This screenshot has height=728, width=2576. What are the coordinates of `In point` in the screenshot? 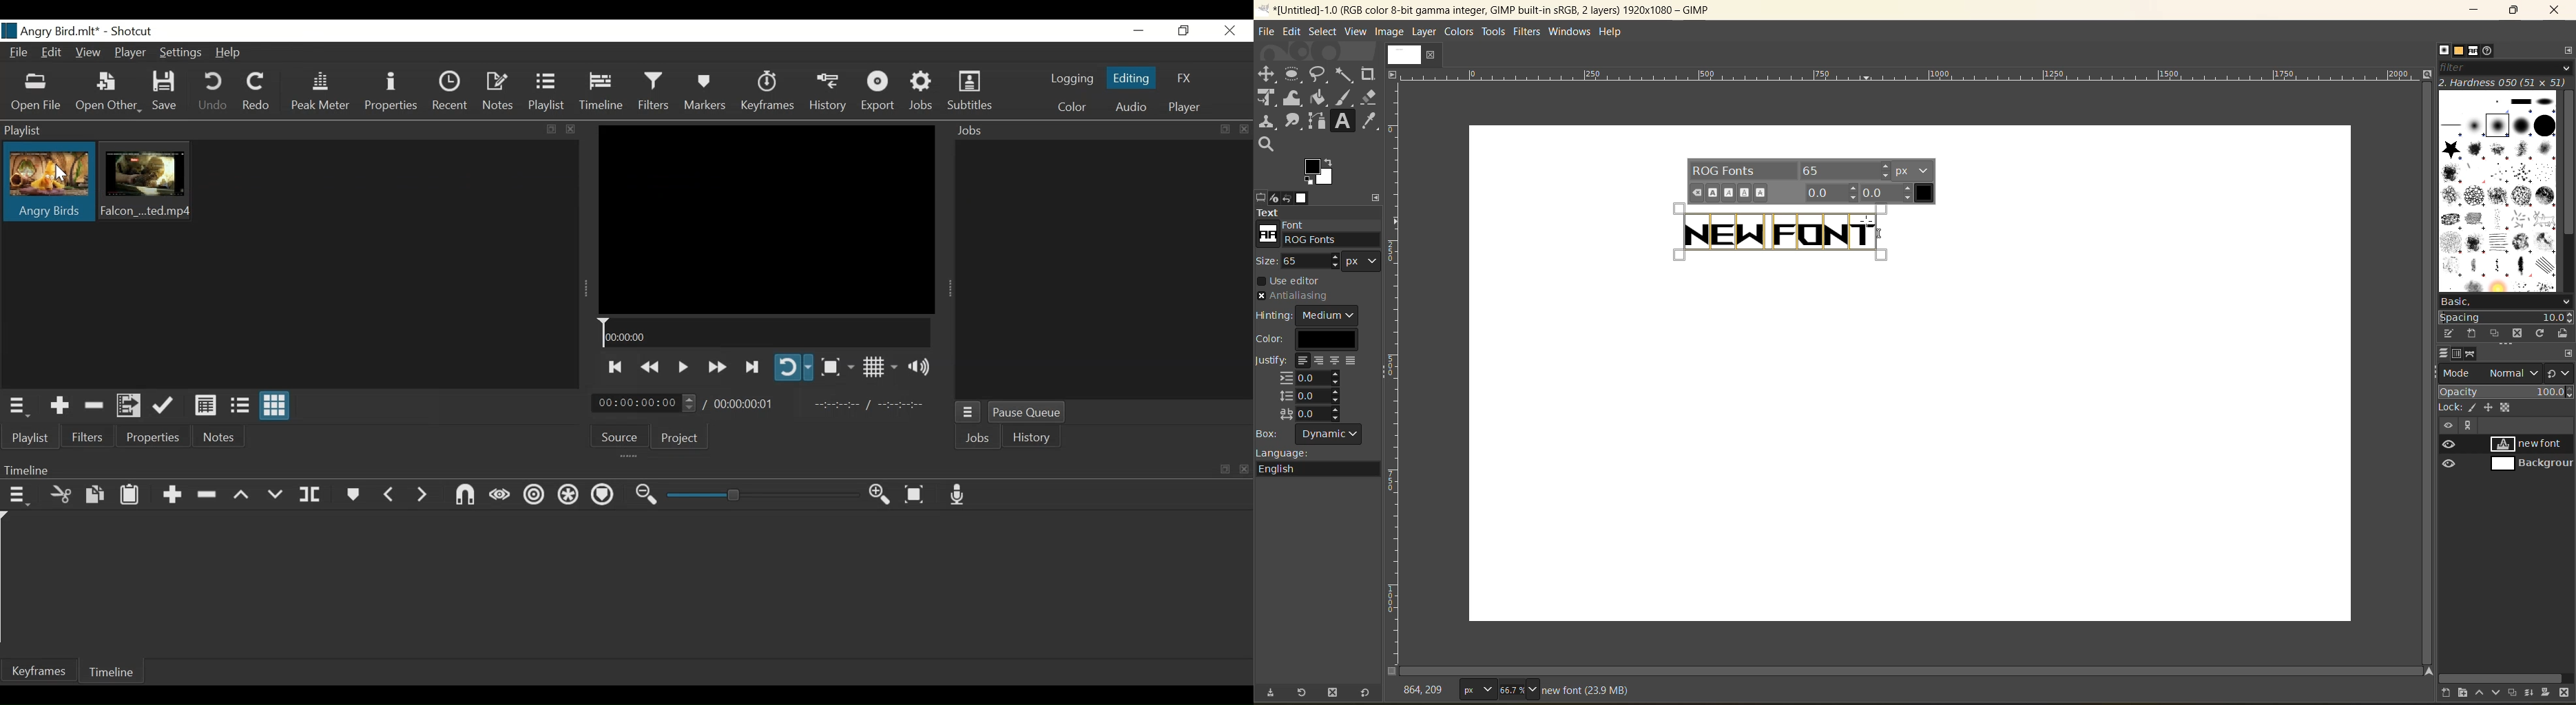 It's located at (876, 404).